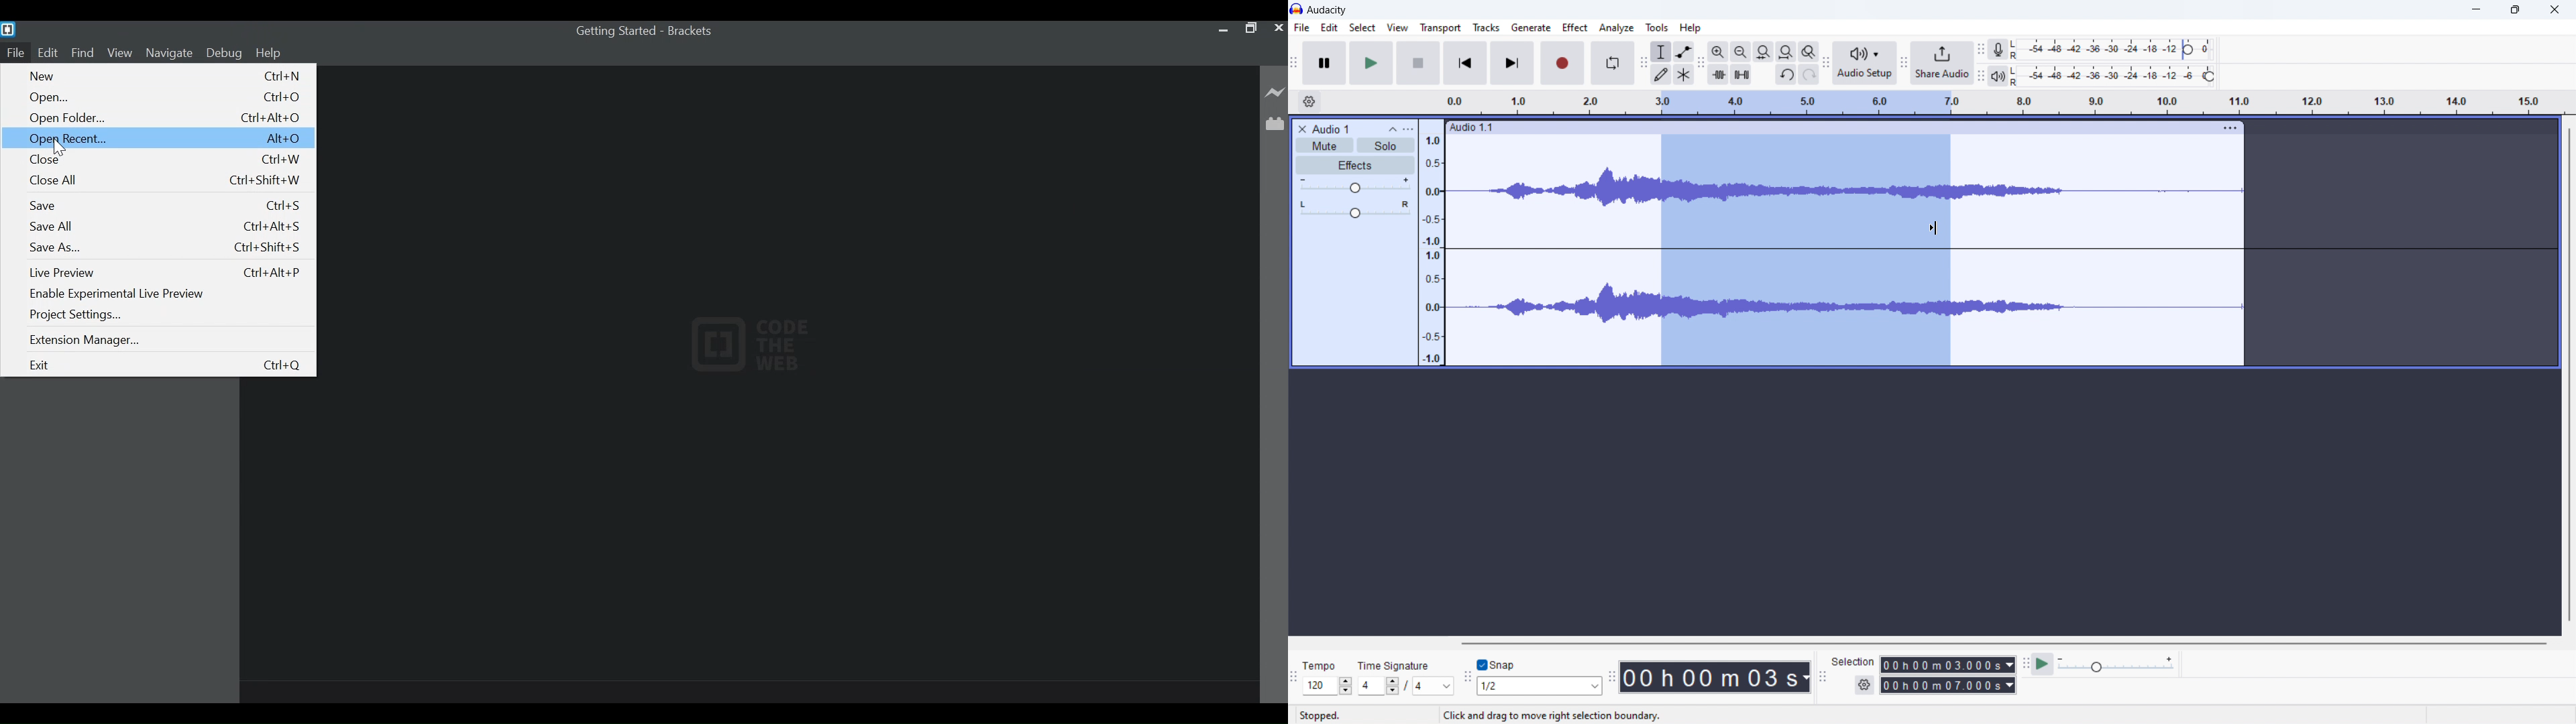 Image resolution: width=2576 pixels, height=728 pixels. Describe the element at coordinates (1947, 665) in the screenshot. I see `00 h 00 m 03.000s` at that location.